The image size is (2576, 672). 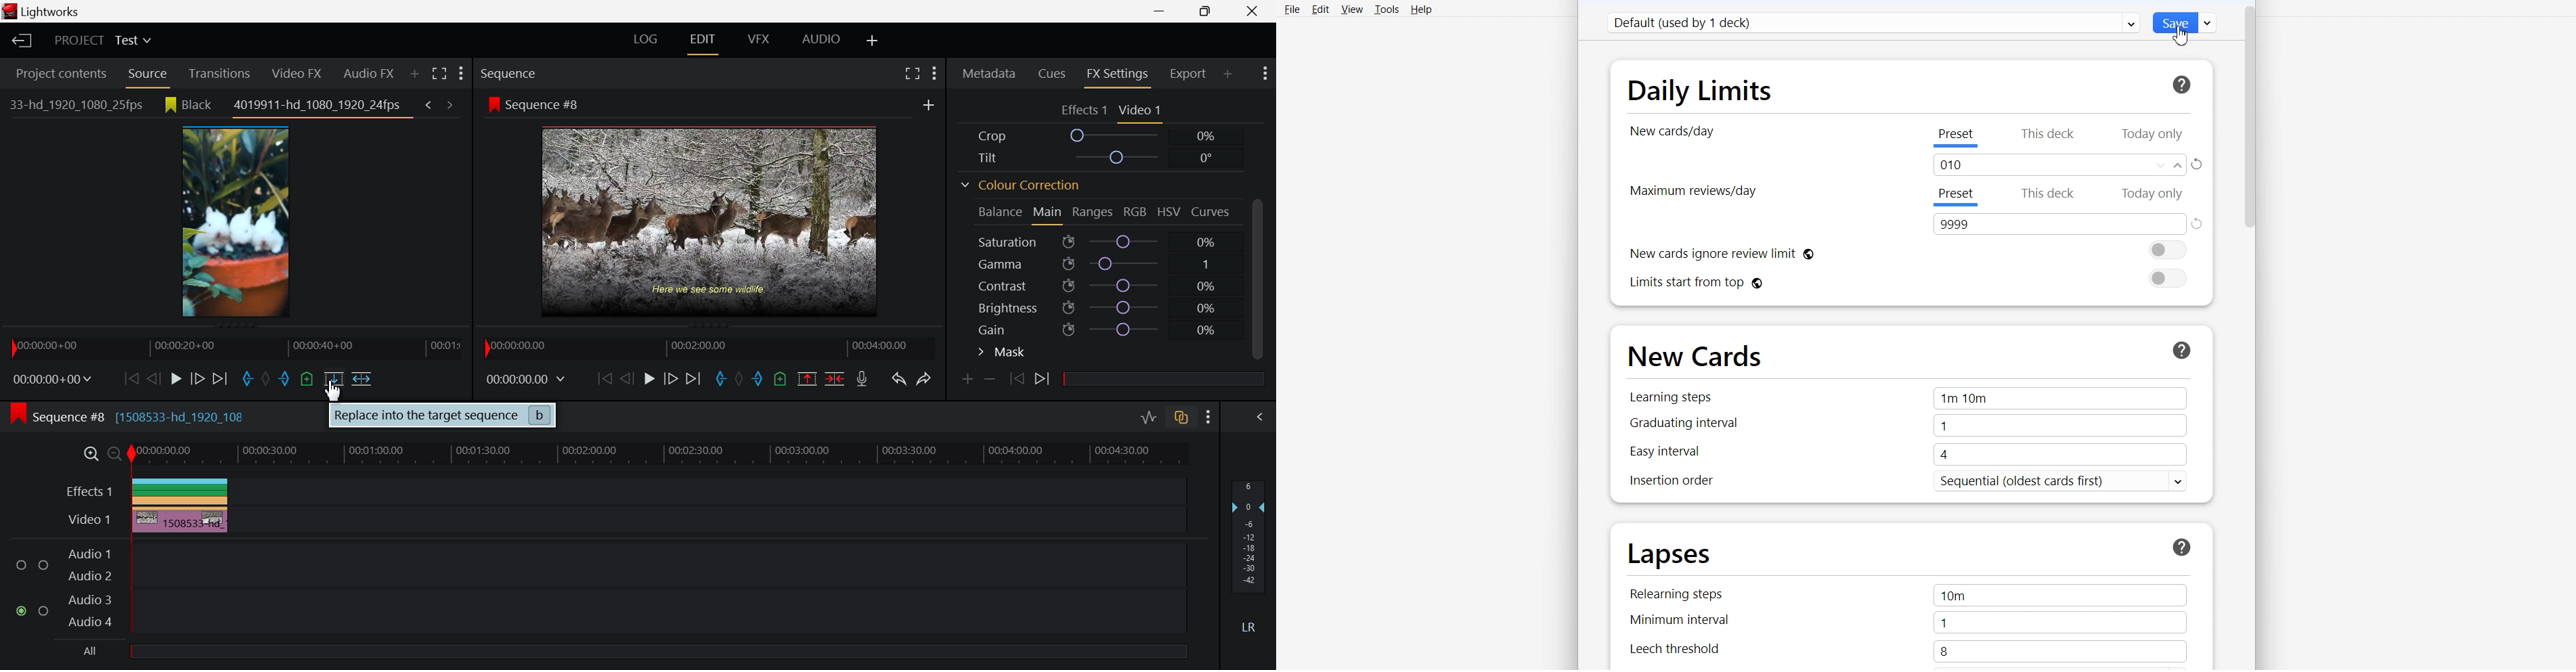 What do you see at coordinates (993, 379) in the screenshot?
I see `Lower keyframe` at bounding box center [993, 379].